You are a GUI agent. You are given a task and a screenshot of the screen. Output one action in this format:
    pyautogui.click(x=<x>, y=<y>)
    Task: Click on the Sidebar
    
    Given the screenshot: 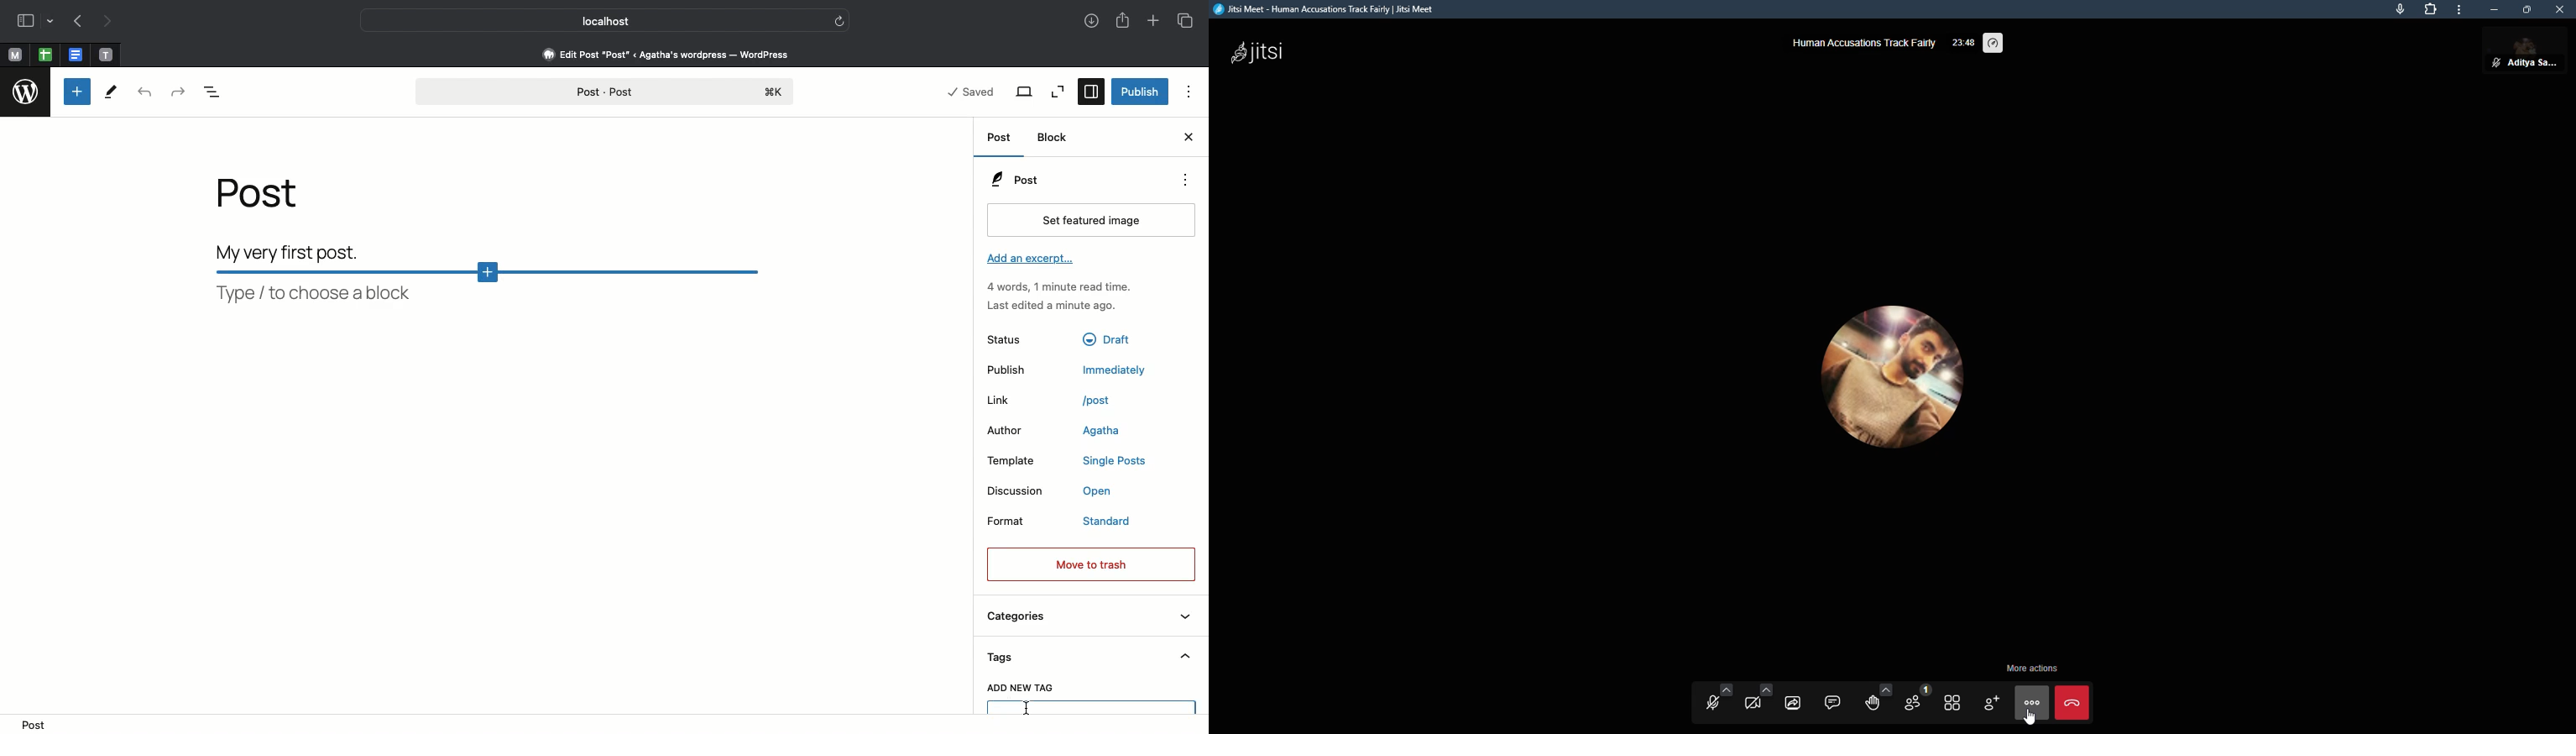 What is the action you would take?
    pyautogui.click(x=1089, y=92)
    